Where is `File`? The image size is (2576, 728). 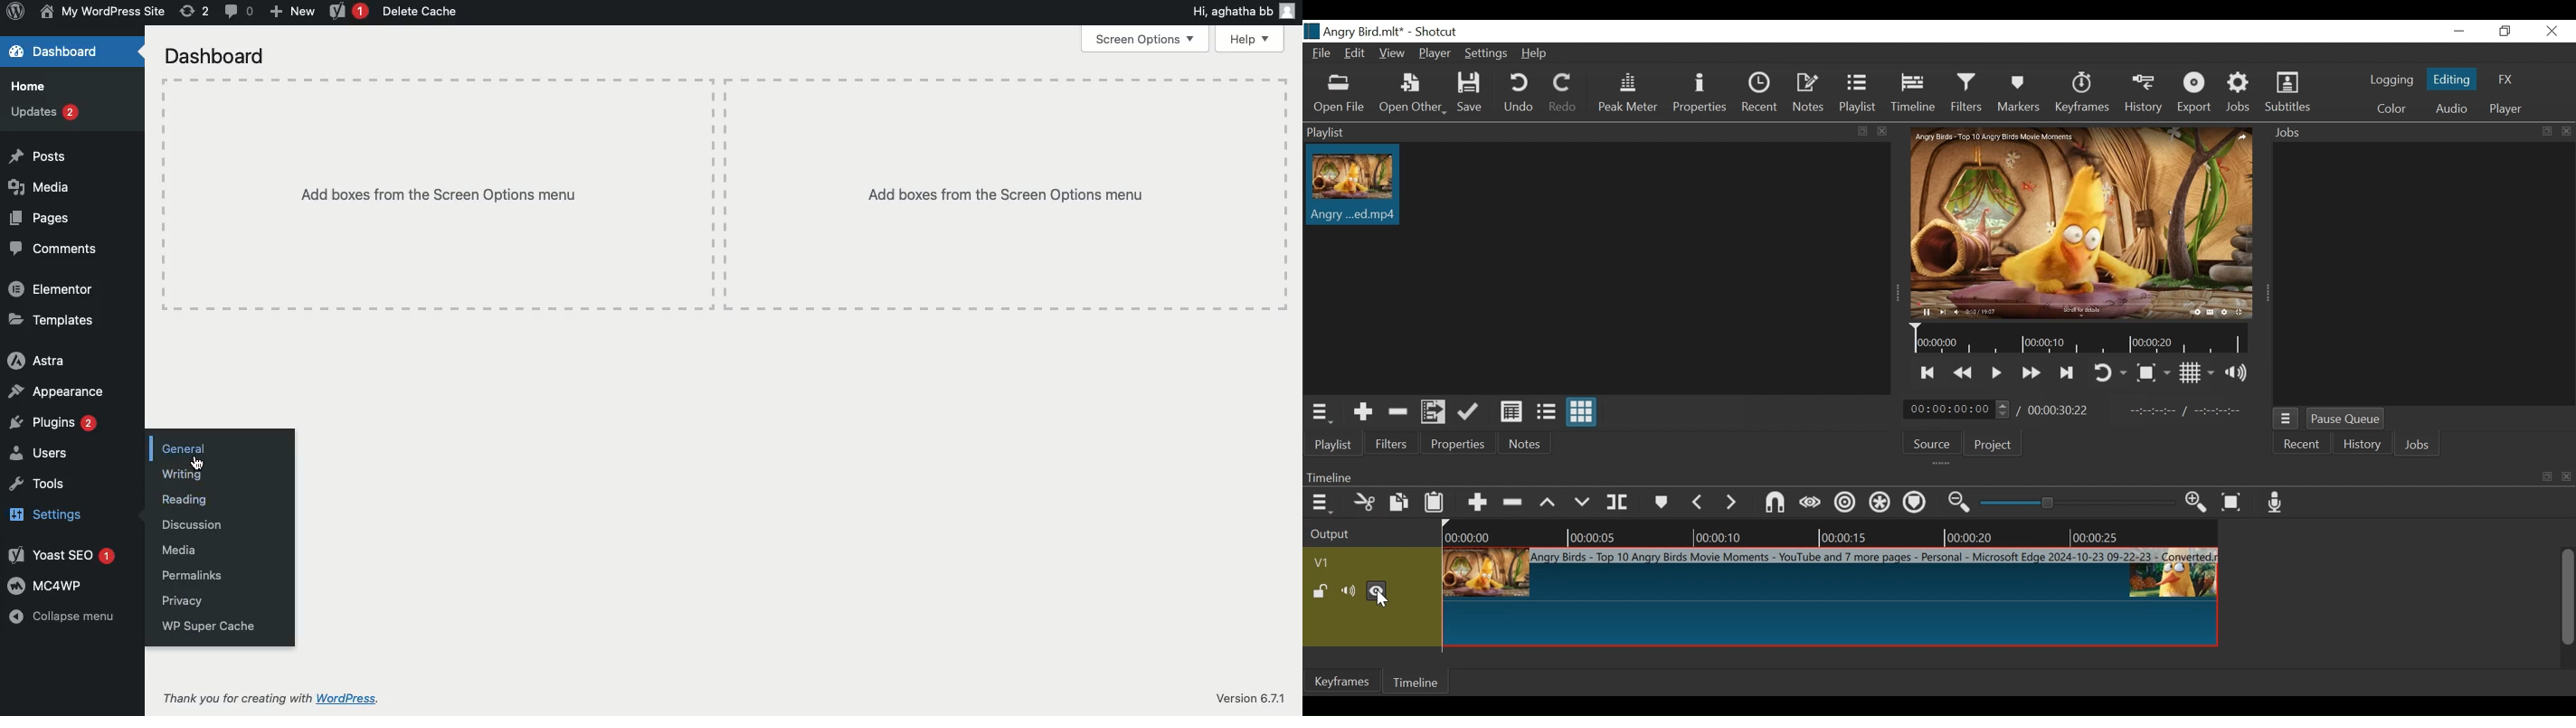
File is located at coordinates (1320, 52).